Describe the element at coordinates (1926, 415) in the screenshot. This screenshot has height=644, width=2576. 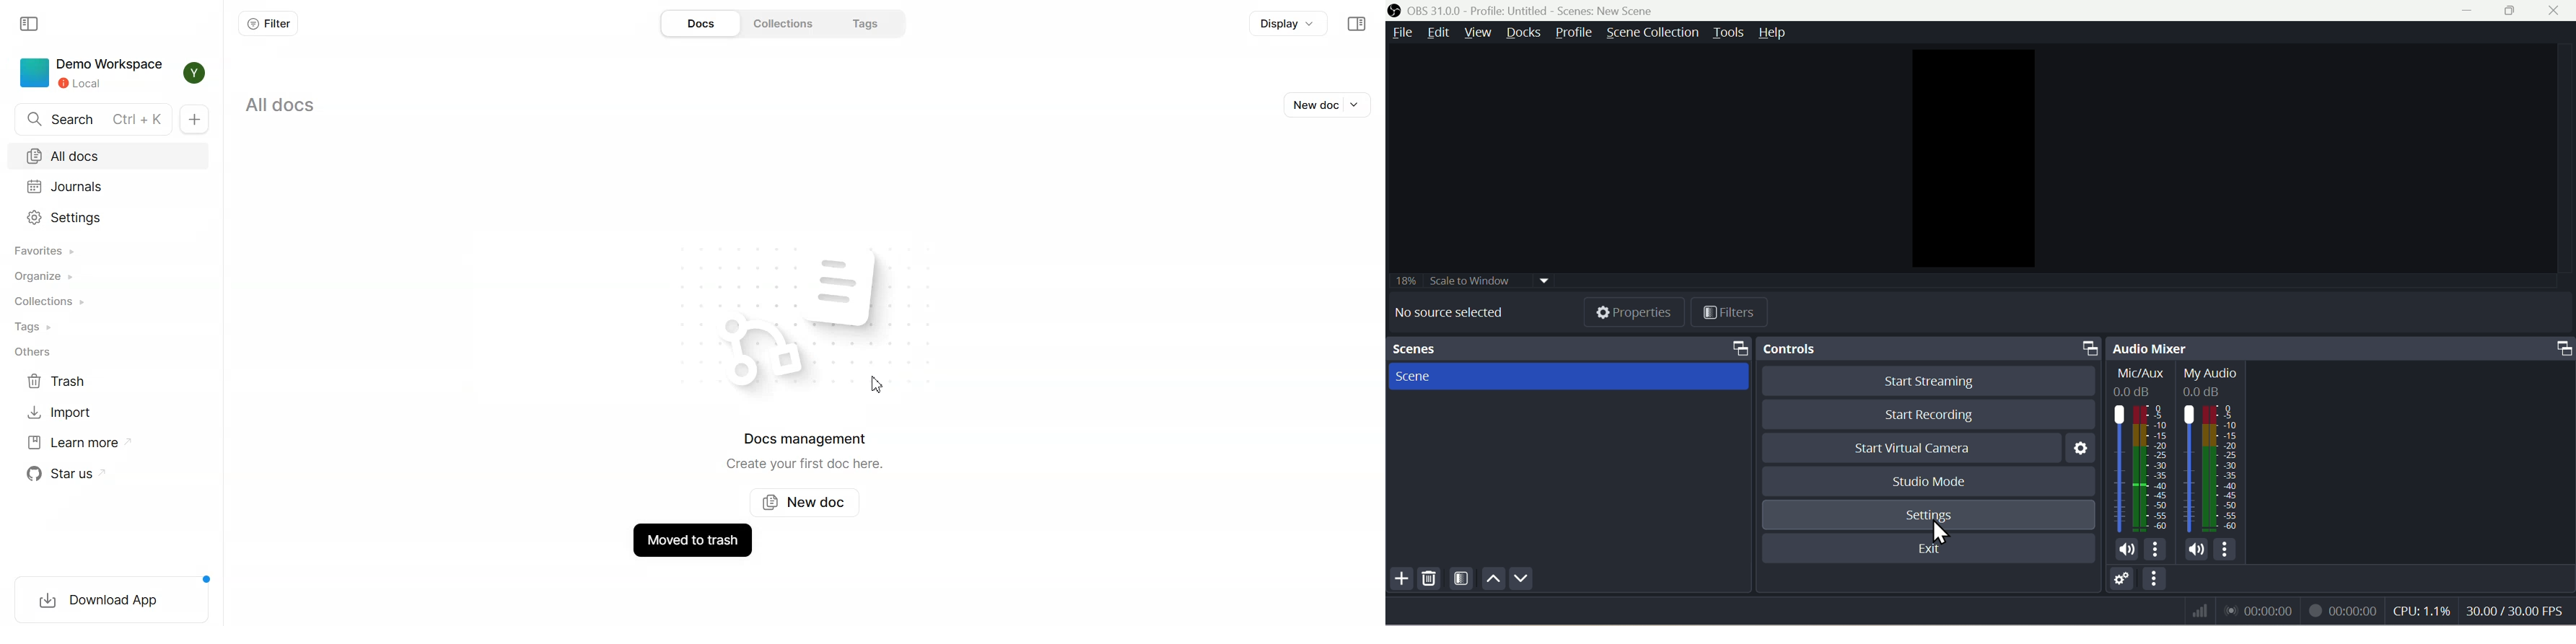
I see `Start Recording` at that location.